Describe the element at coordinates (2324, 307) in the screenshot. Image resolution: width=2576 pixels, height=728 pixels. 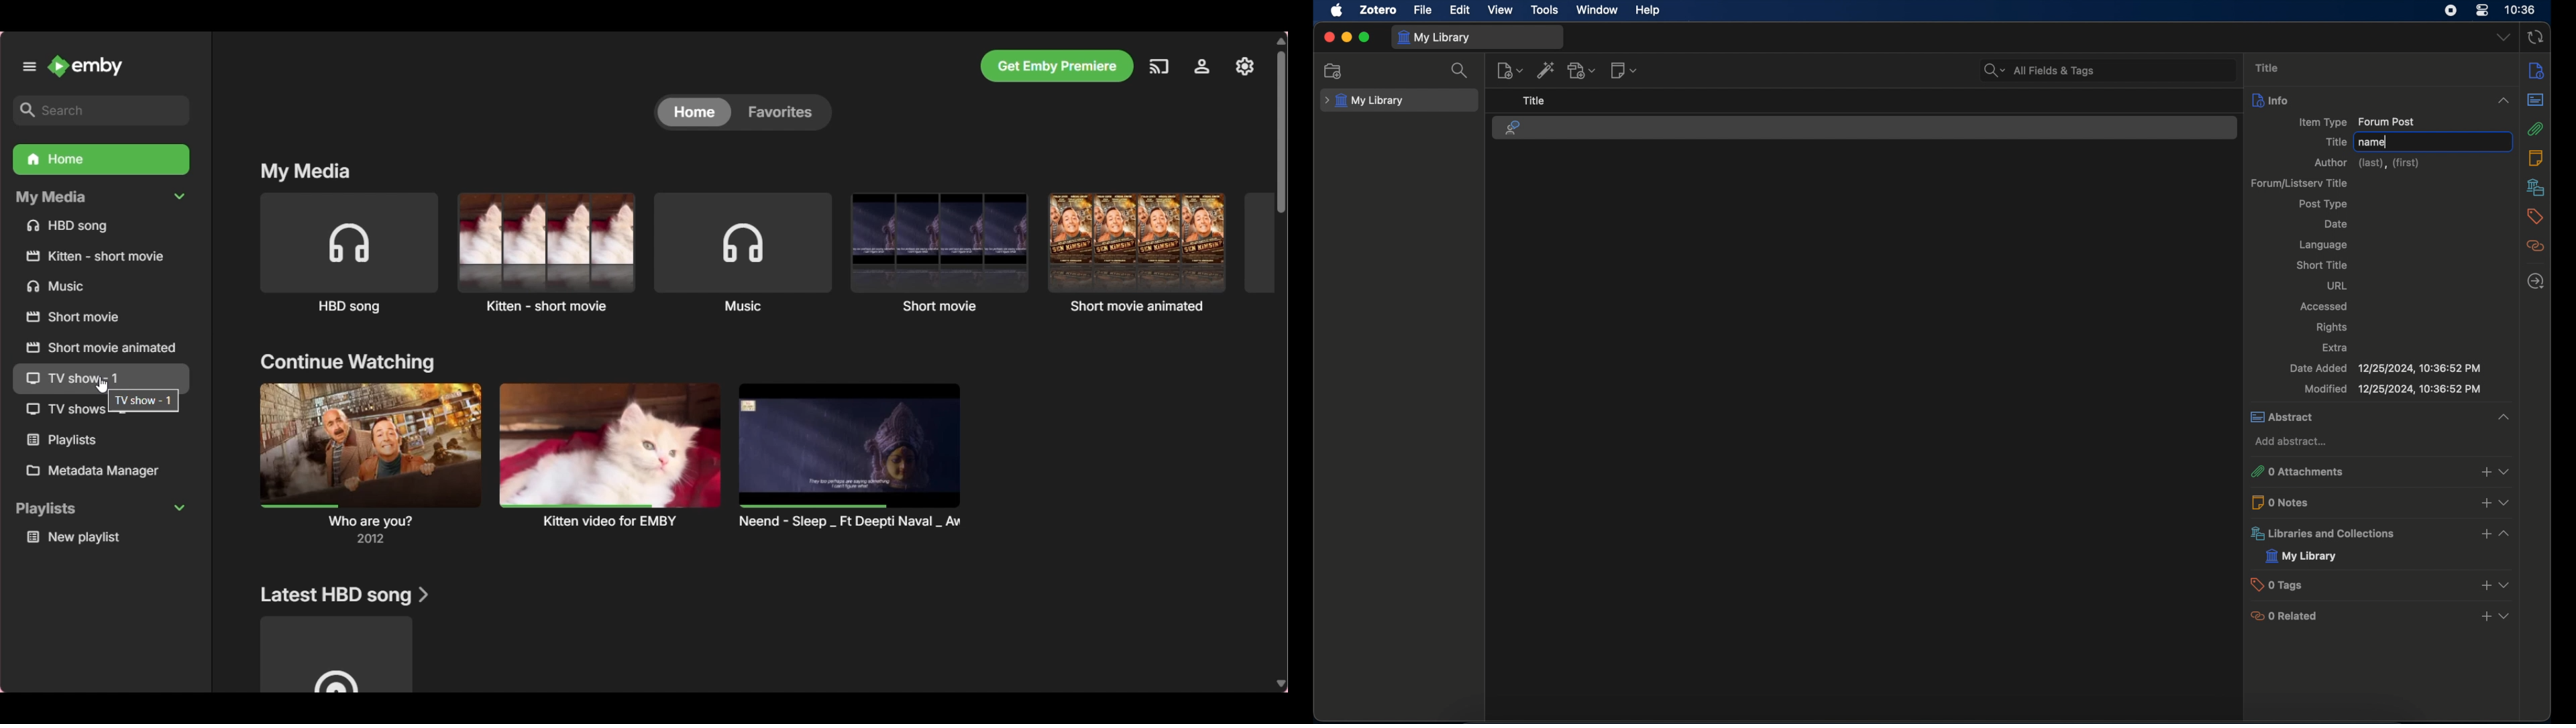
I see `accessed` at that location.